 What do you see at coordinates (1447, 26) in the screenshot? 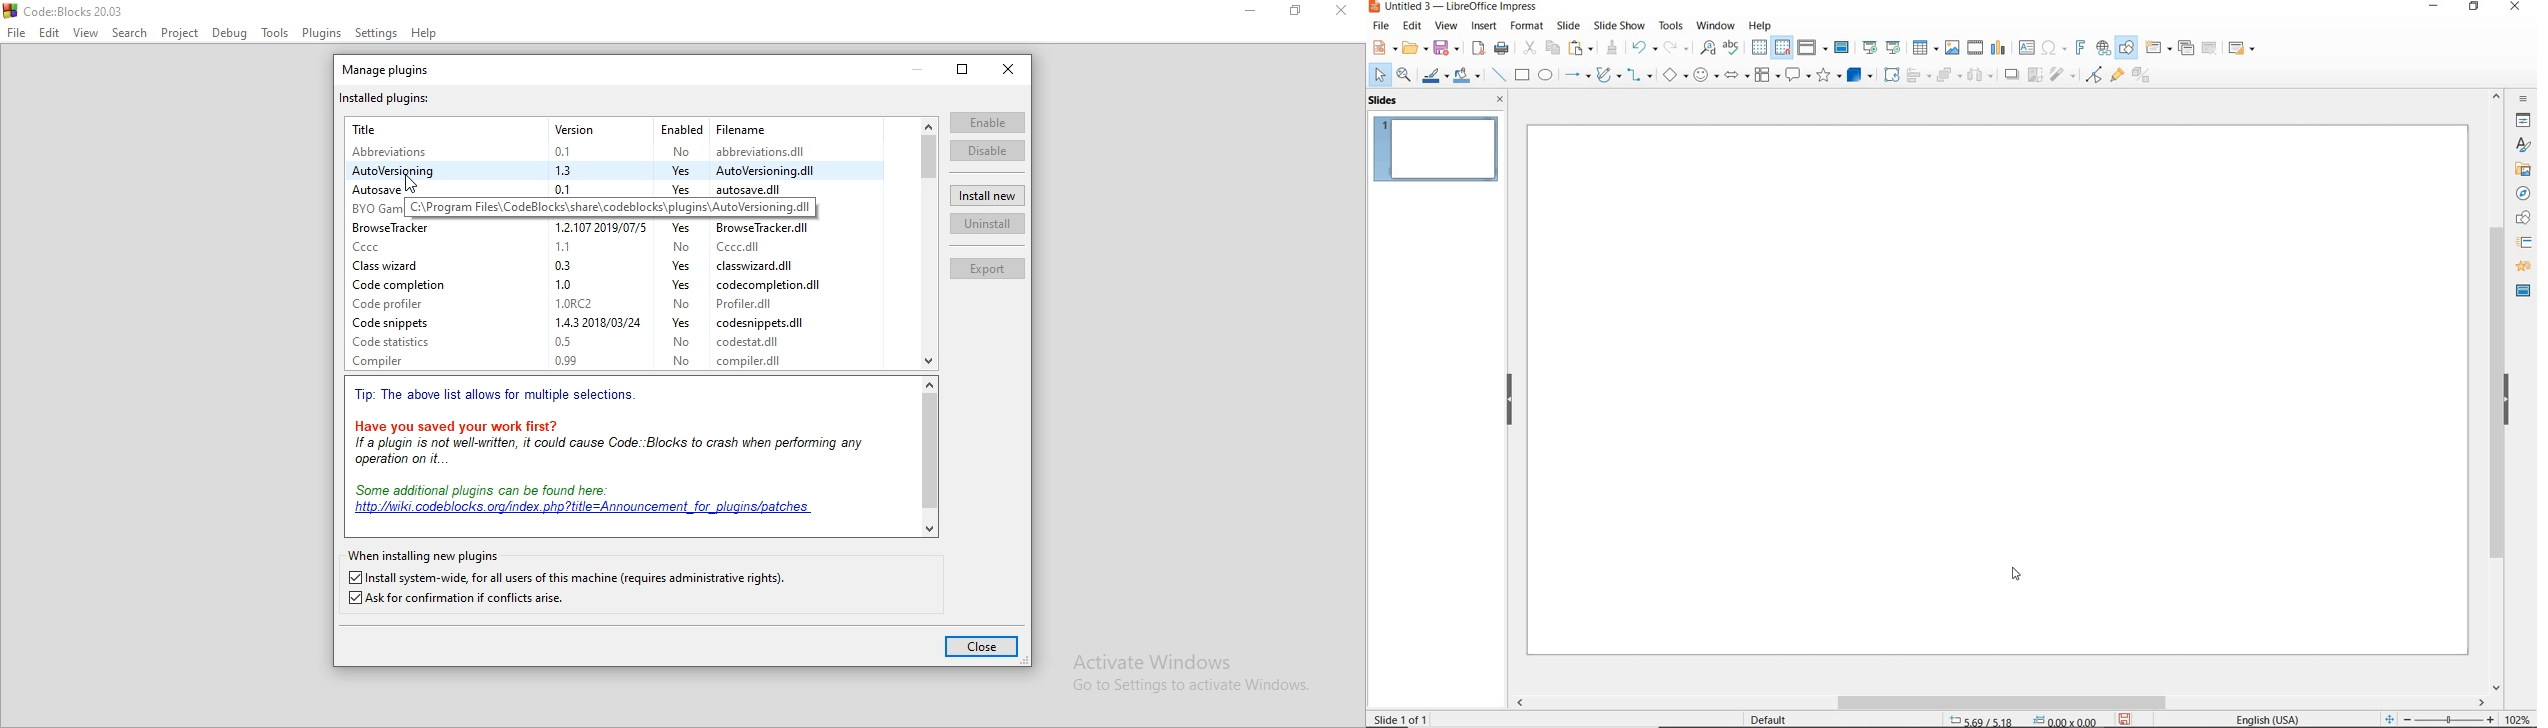
I see `VIEW` at bounding box center [1447, 26].